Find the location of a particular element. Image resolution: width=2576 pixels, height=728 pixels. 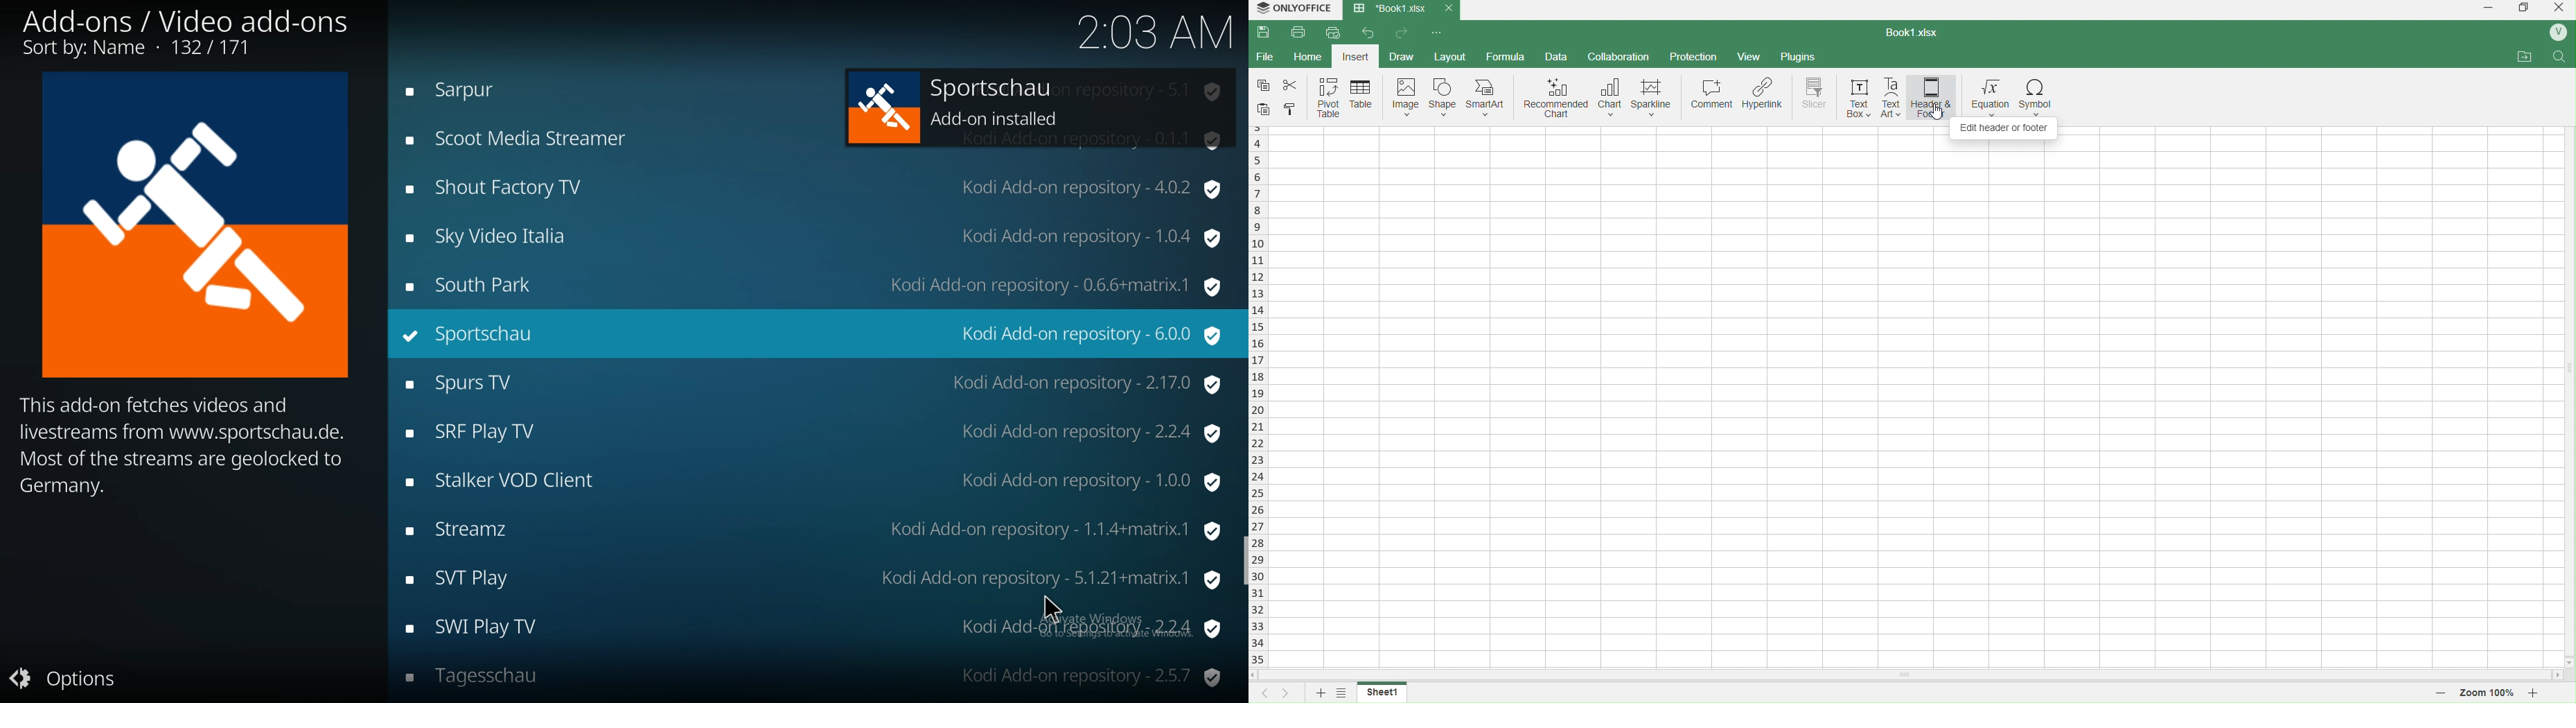

windows is located at coordinates (2523, 10).